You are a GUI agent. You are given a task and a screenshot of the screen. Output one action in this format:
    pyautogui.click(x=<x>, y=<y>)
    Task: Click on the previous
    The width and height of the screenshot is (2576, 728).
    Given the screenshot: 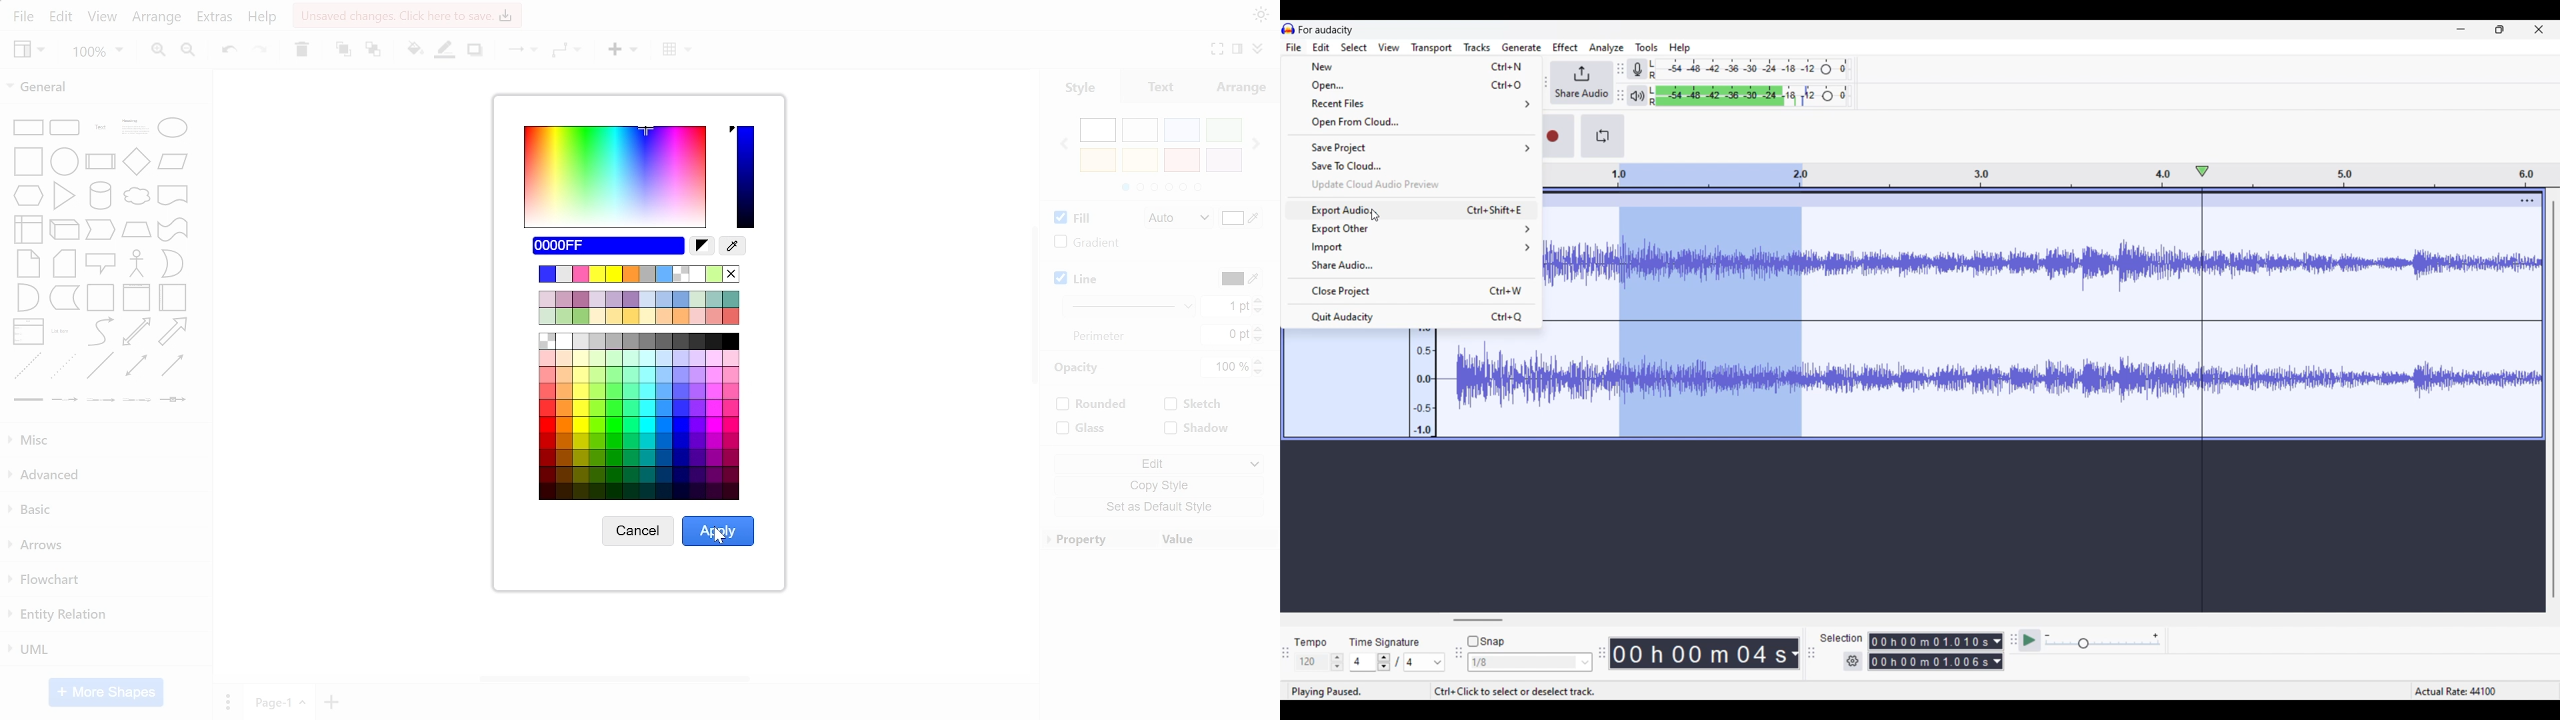 What is the action you would take?
    pyautogui.click(x=1063, y=144)
    